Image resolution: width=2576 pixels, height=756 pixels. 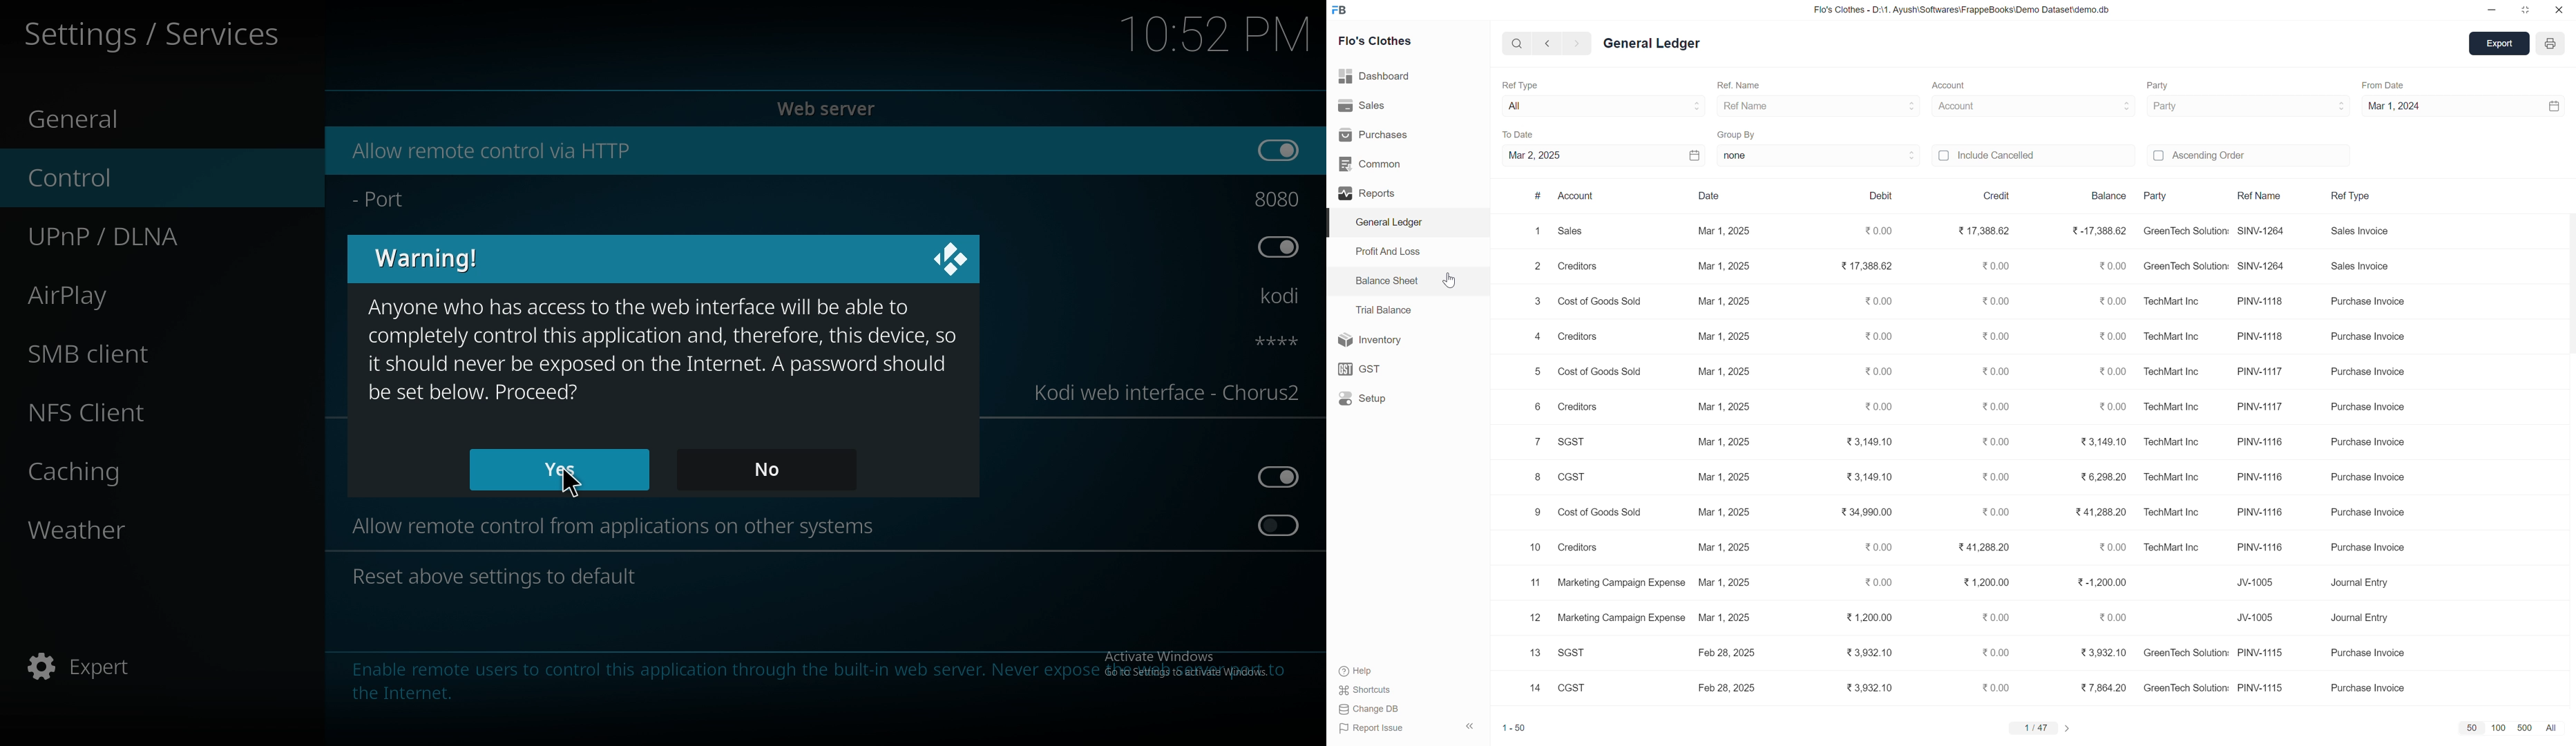 What do you see at coordinates (146, 120) in the screenshot?
I see `general` at bounding box center [146, 120].